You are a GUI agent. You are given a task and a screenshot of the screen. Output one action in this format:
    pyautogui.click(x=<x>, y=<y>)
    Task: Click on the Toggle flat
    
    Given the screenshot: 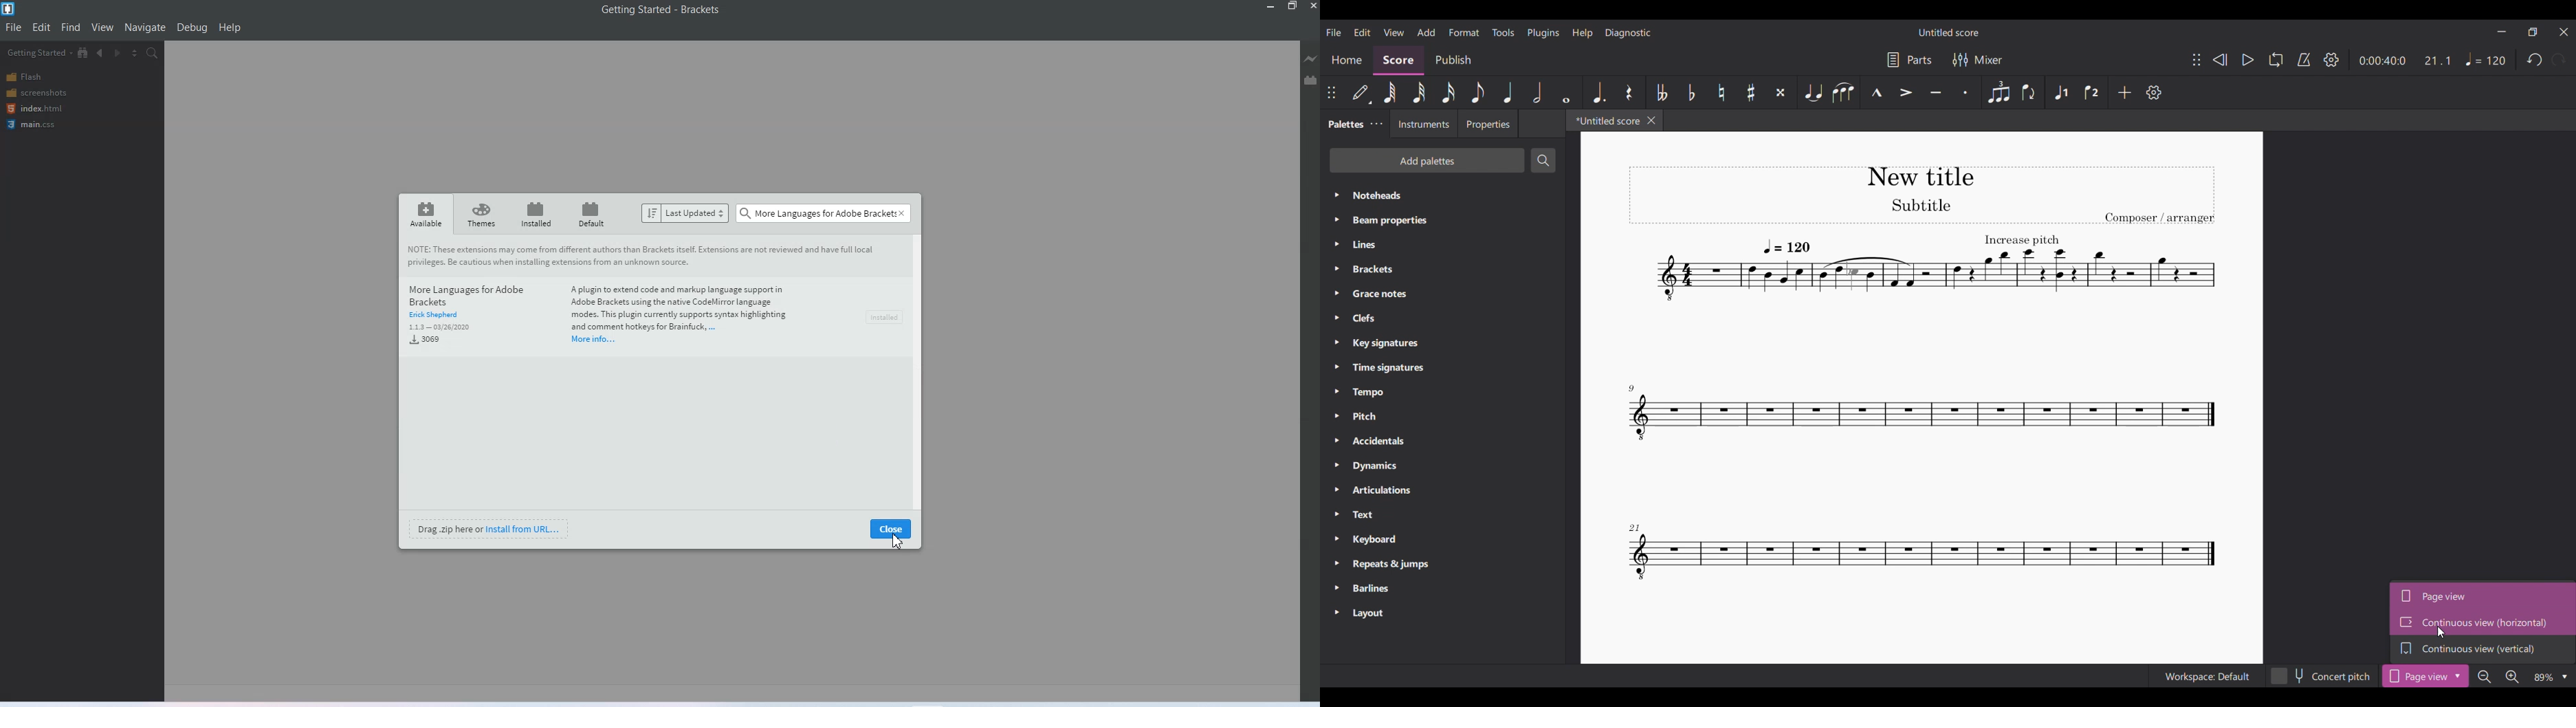 What is the action you would take?
    pyautogui.click(x=1692, y=92)
    